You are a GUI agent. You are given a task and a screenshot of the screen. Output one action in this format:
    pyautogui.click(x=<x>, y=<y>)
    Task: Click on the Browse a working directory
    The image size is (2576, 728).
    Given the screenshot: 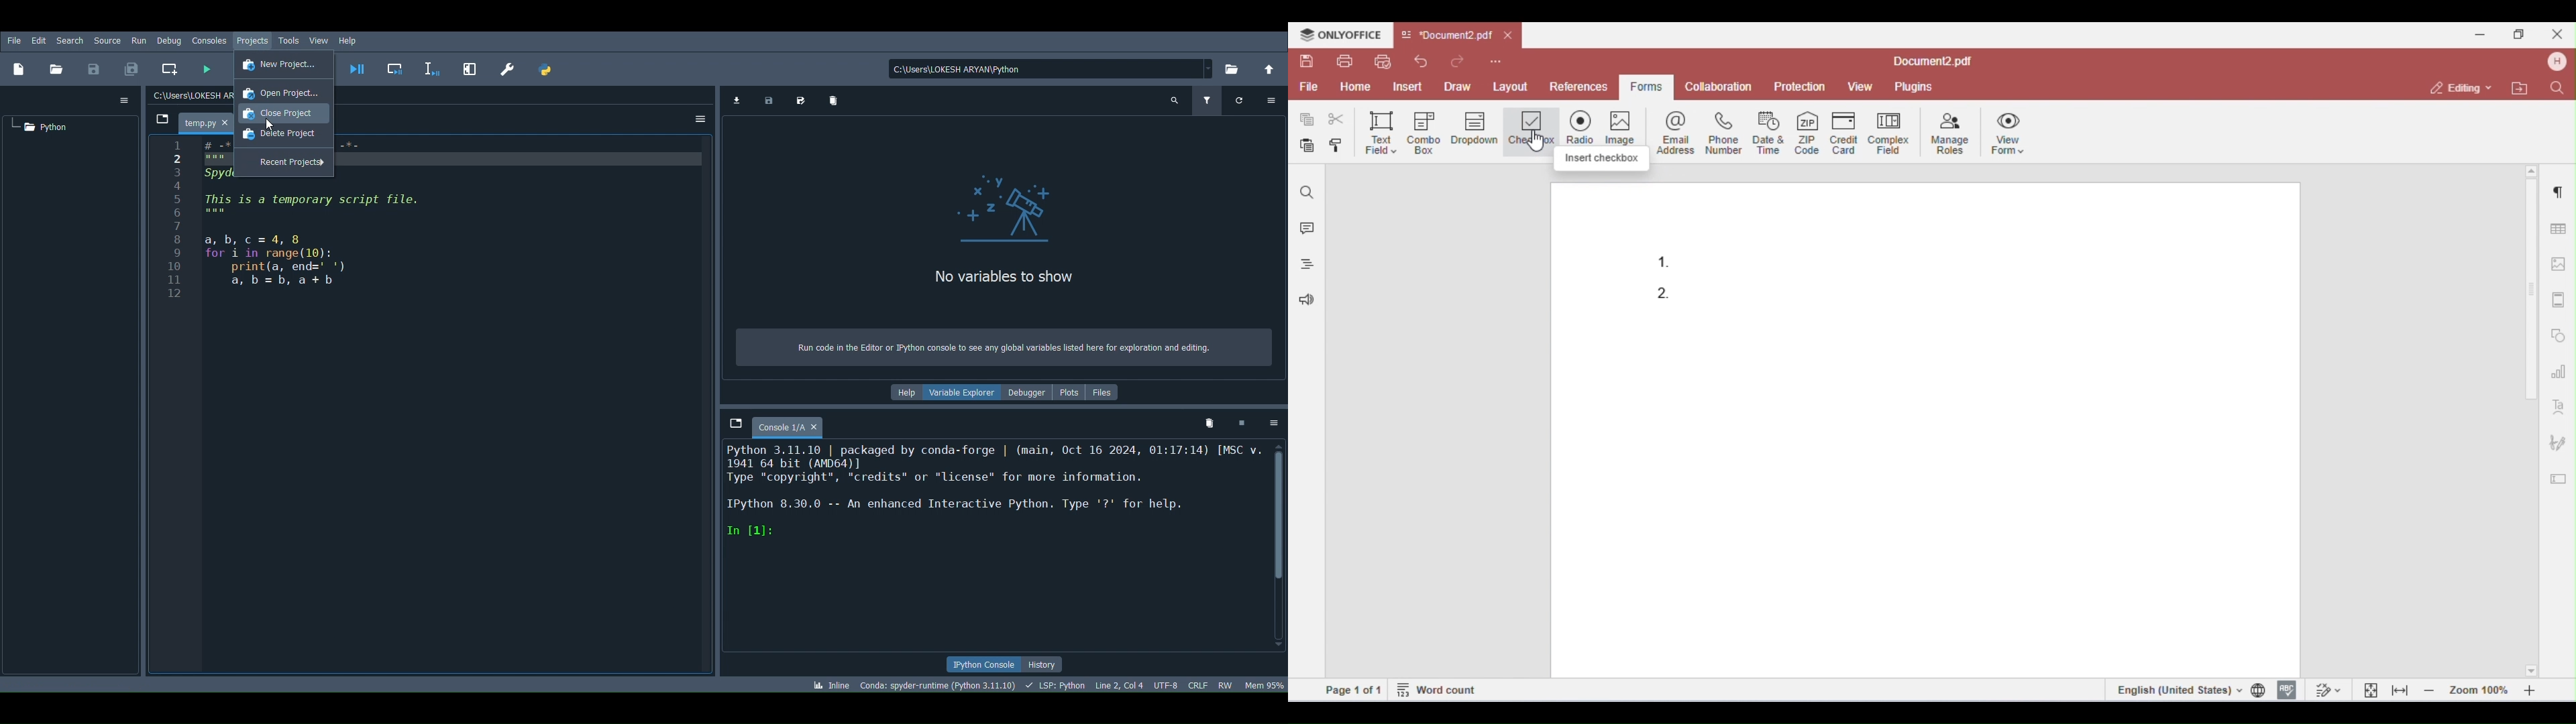 What is the action you would take?
    pyautogui.click(x=1236, y=71)
    